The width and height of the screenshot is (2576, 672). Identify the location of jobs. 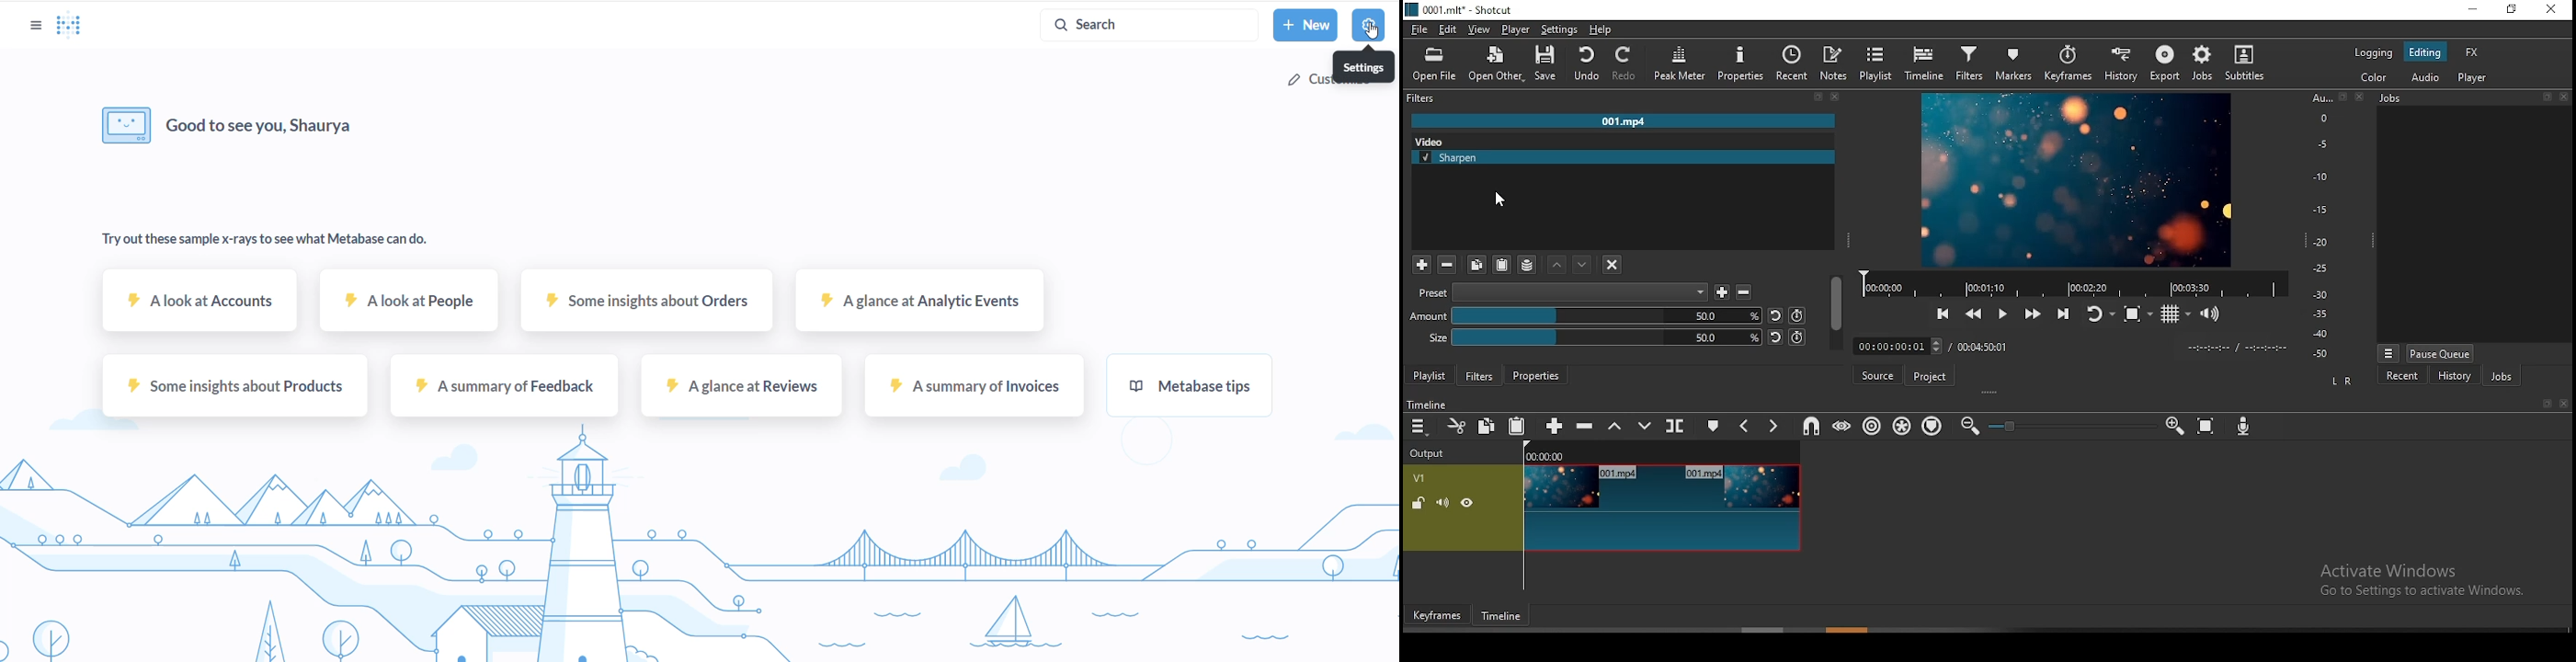
(2202, 66).